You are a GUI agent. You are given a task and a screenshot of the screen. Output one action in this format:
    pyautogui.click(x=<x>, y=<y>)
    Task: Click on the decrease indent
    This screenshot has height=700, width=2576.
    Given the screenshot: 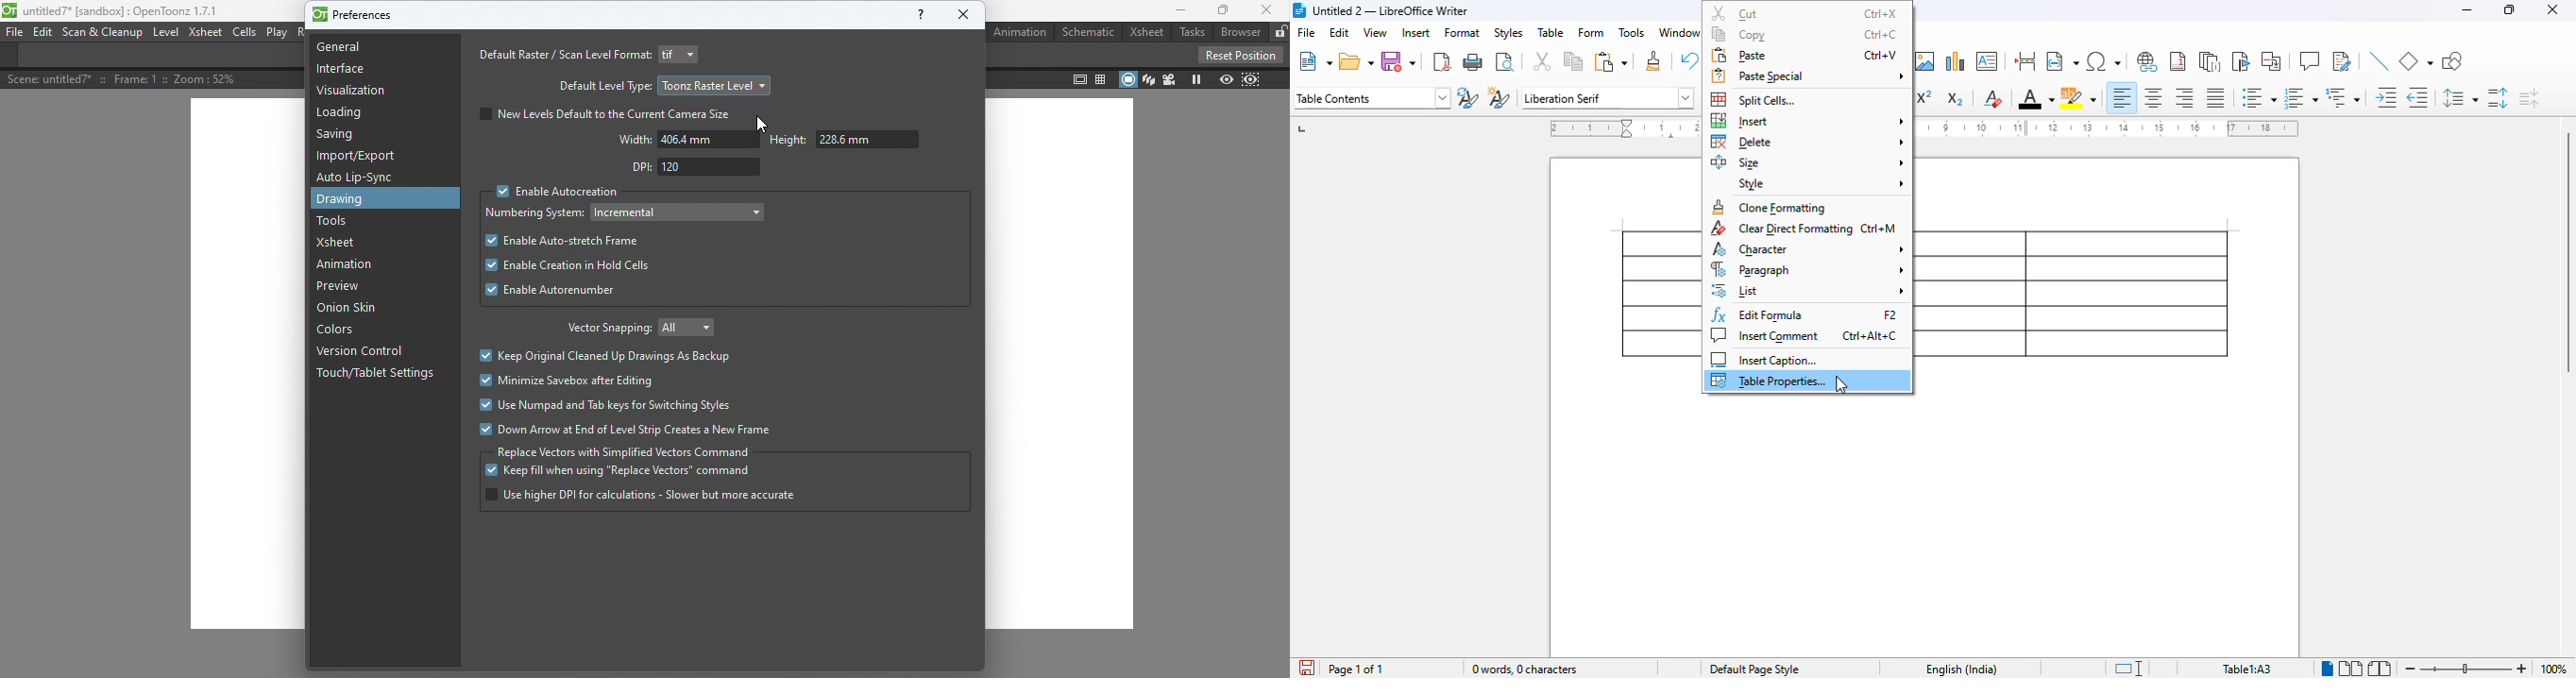 What is the action you would take?
    pyautogui.click(x=2420, y=97)
    